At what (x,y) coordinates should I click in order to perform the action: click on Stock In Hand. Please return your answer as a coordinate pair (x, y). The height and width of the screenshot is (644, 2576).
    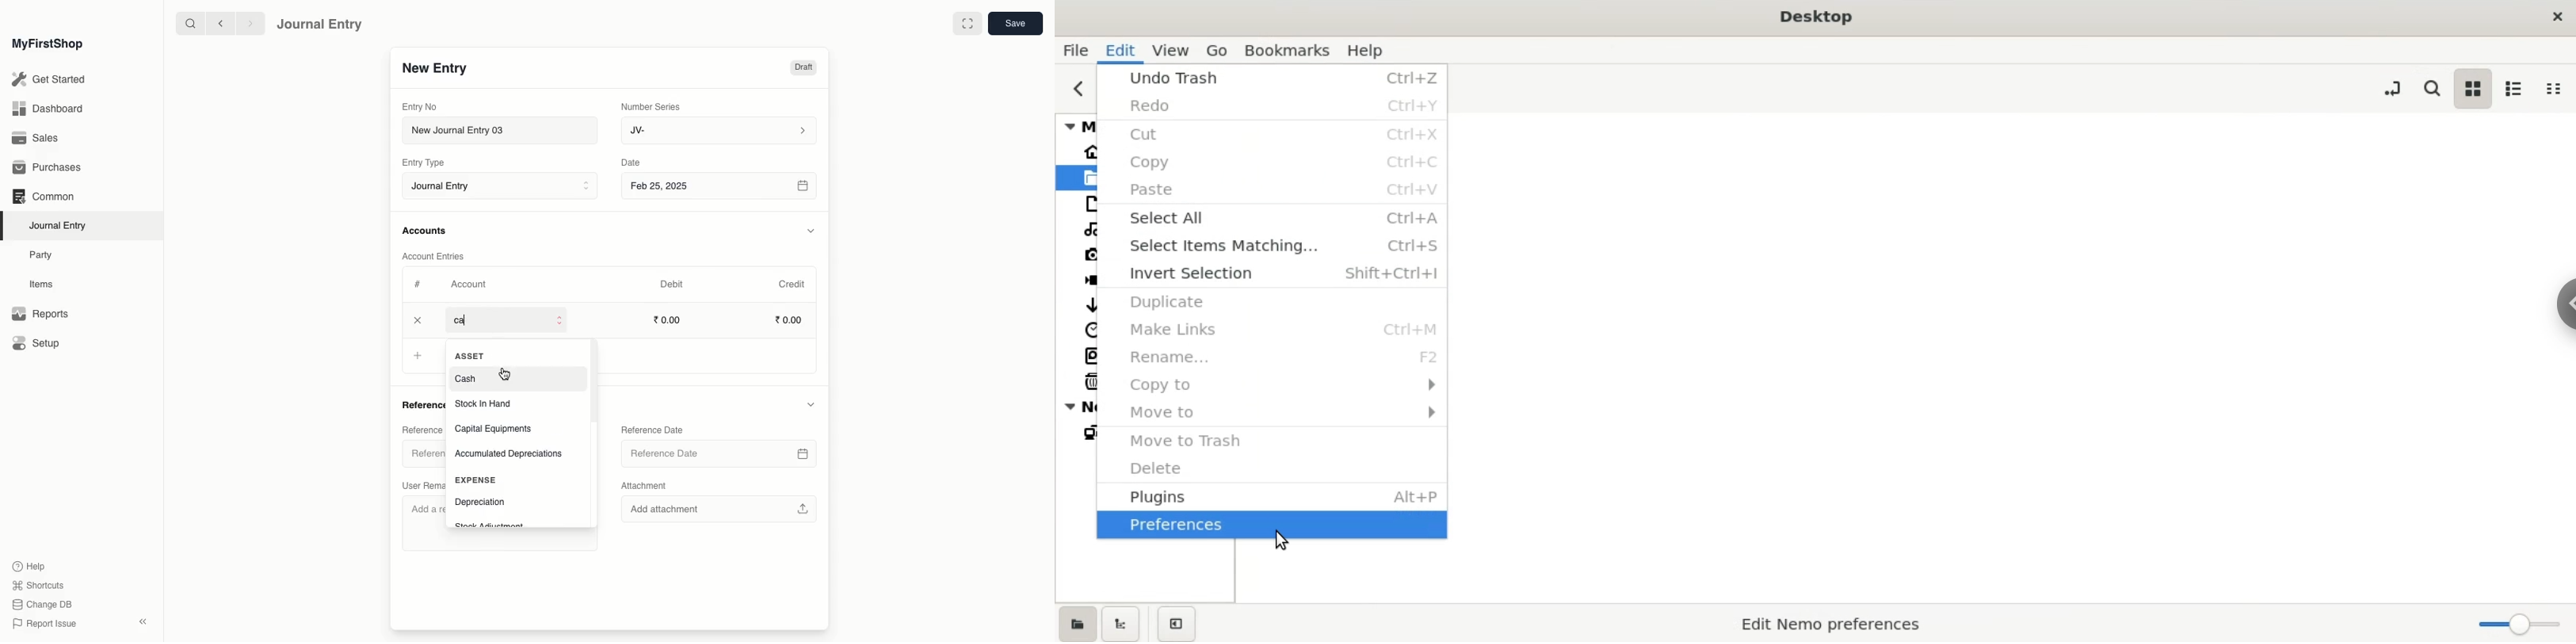
    Looking at the image, I should click on (485, 404).